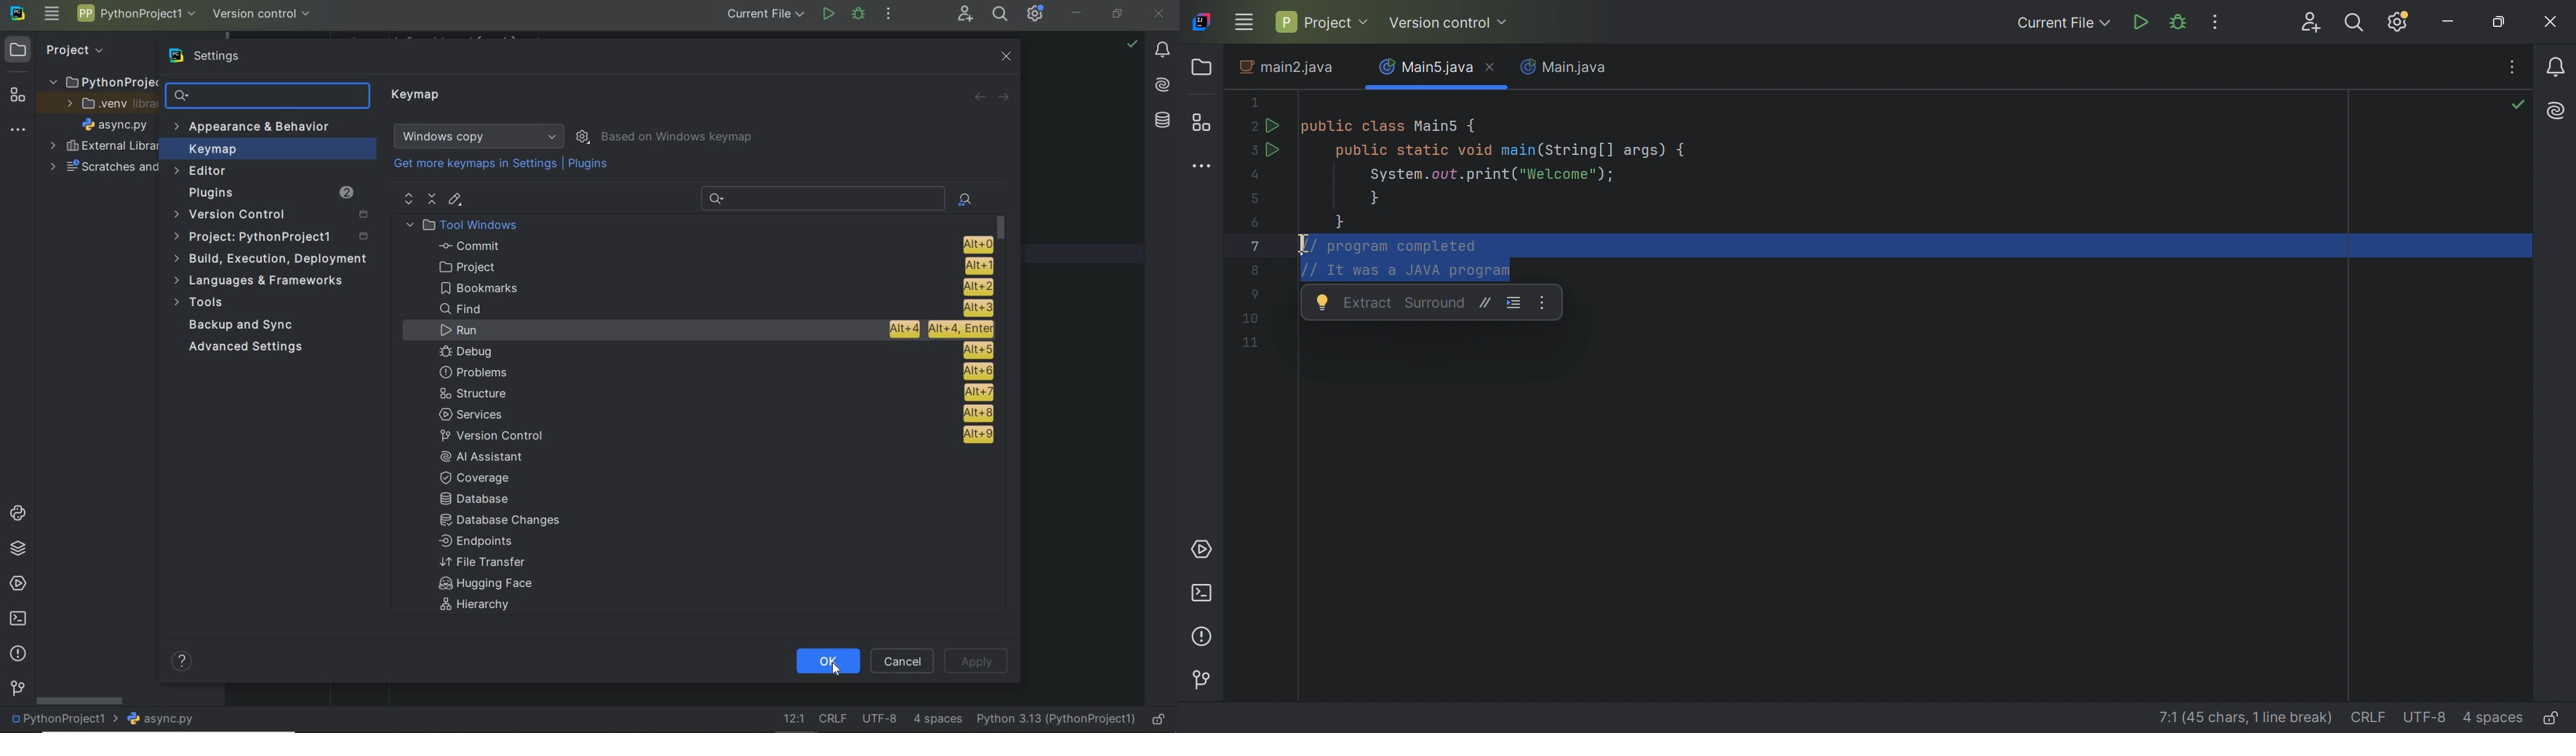 Image resolution: width=2576 pixels, height=756 pixels. I want to click on terminal, so click(17, 619).